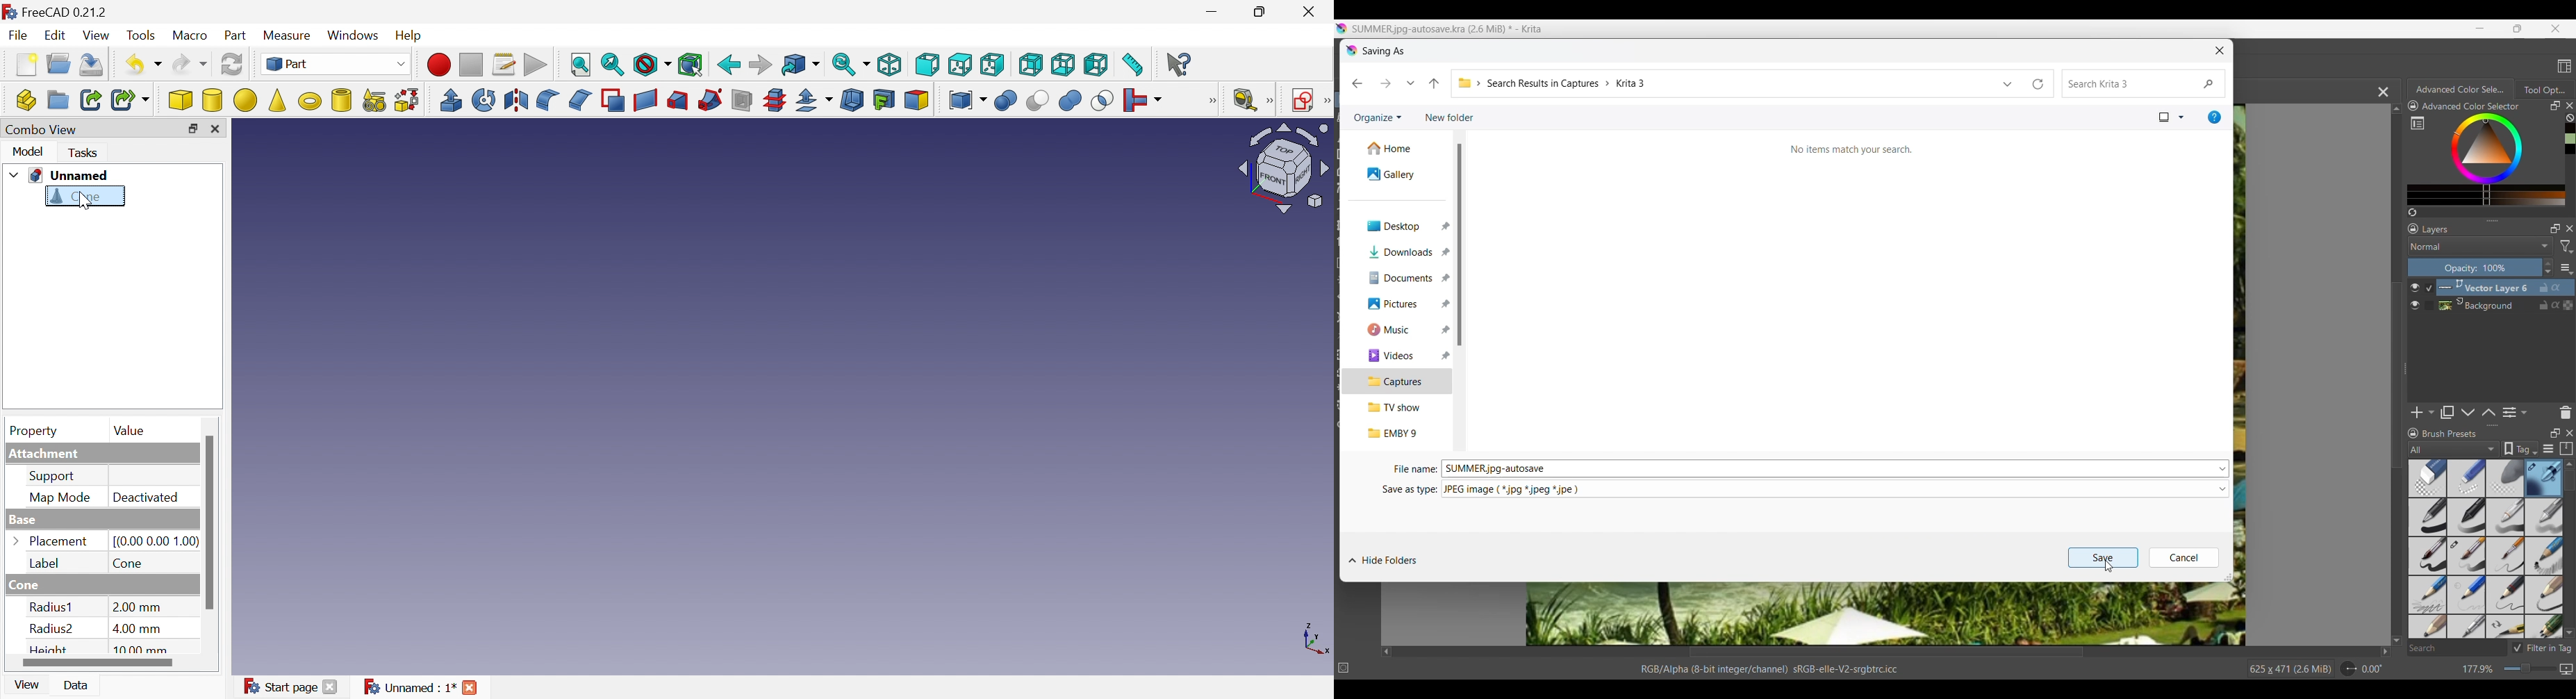  I want to click on Create part, so click(26, 100).